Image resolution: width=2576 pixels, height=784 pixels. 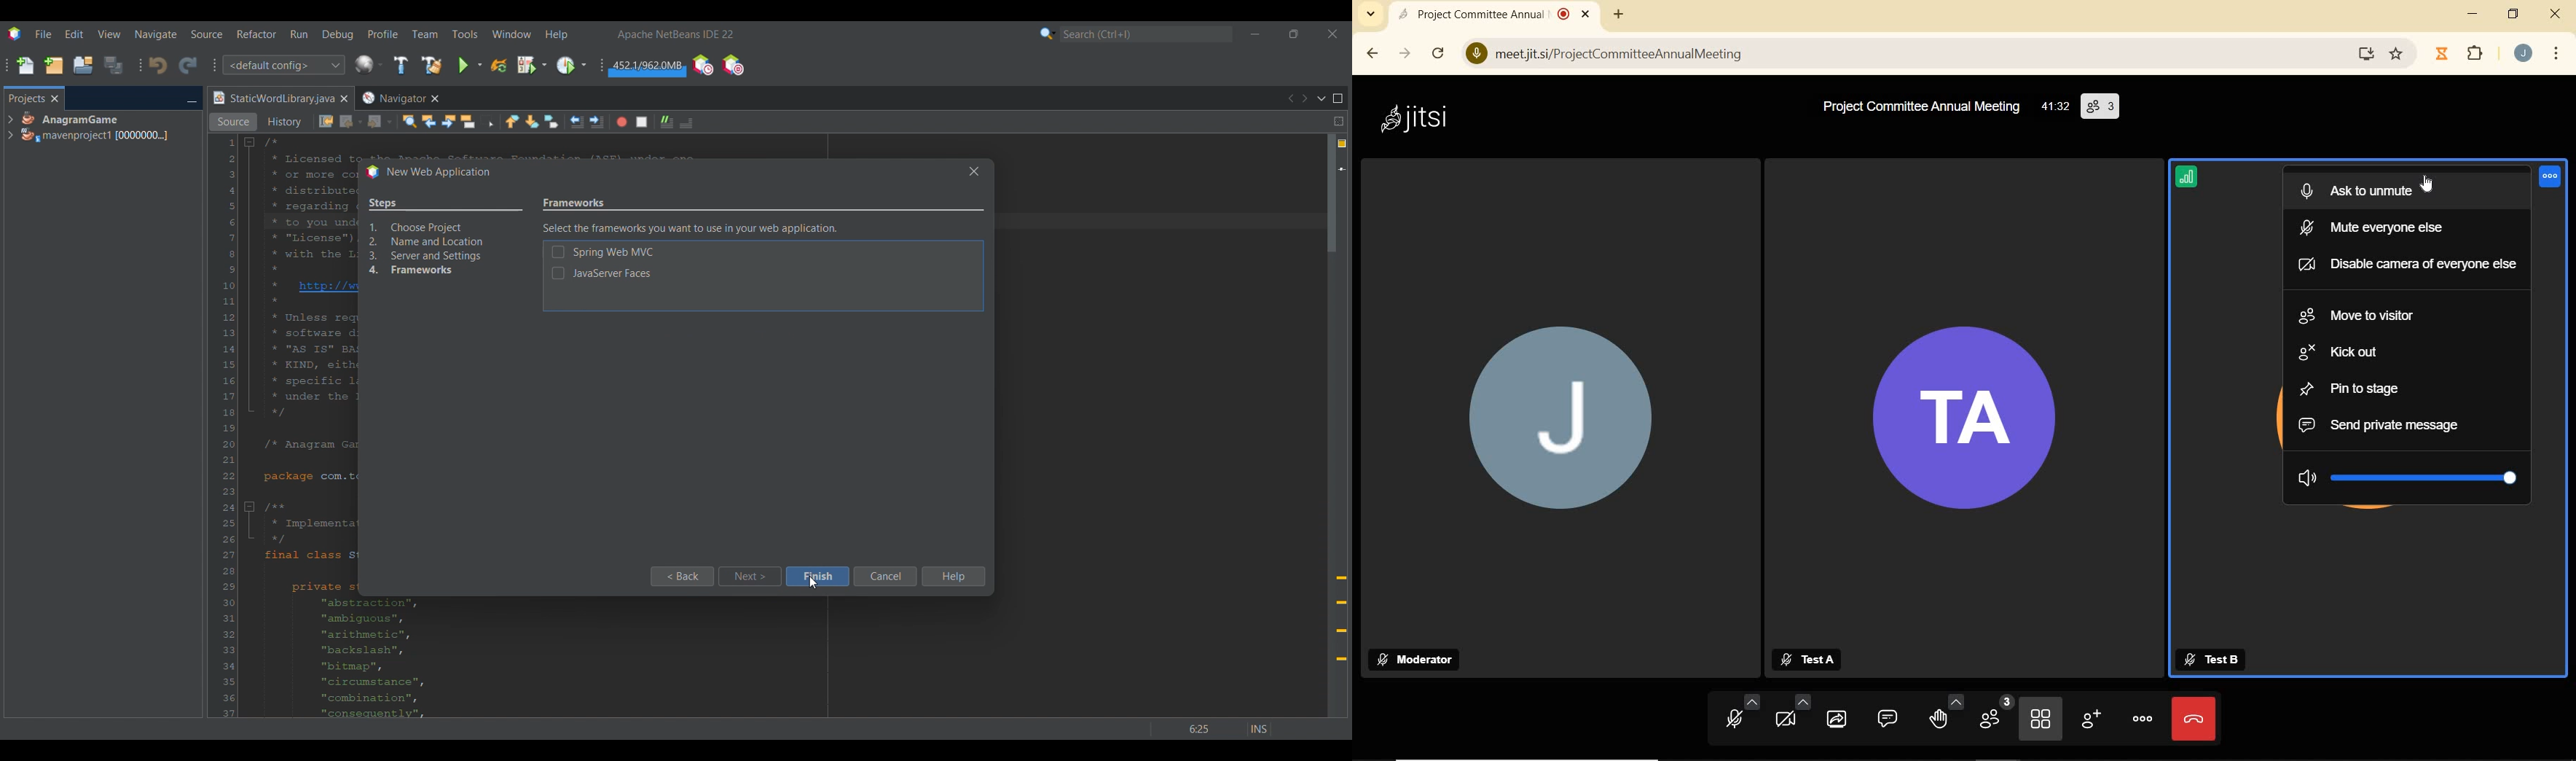 I want to click on ADD NEW TAB, so click(x=1619, y=12).